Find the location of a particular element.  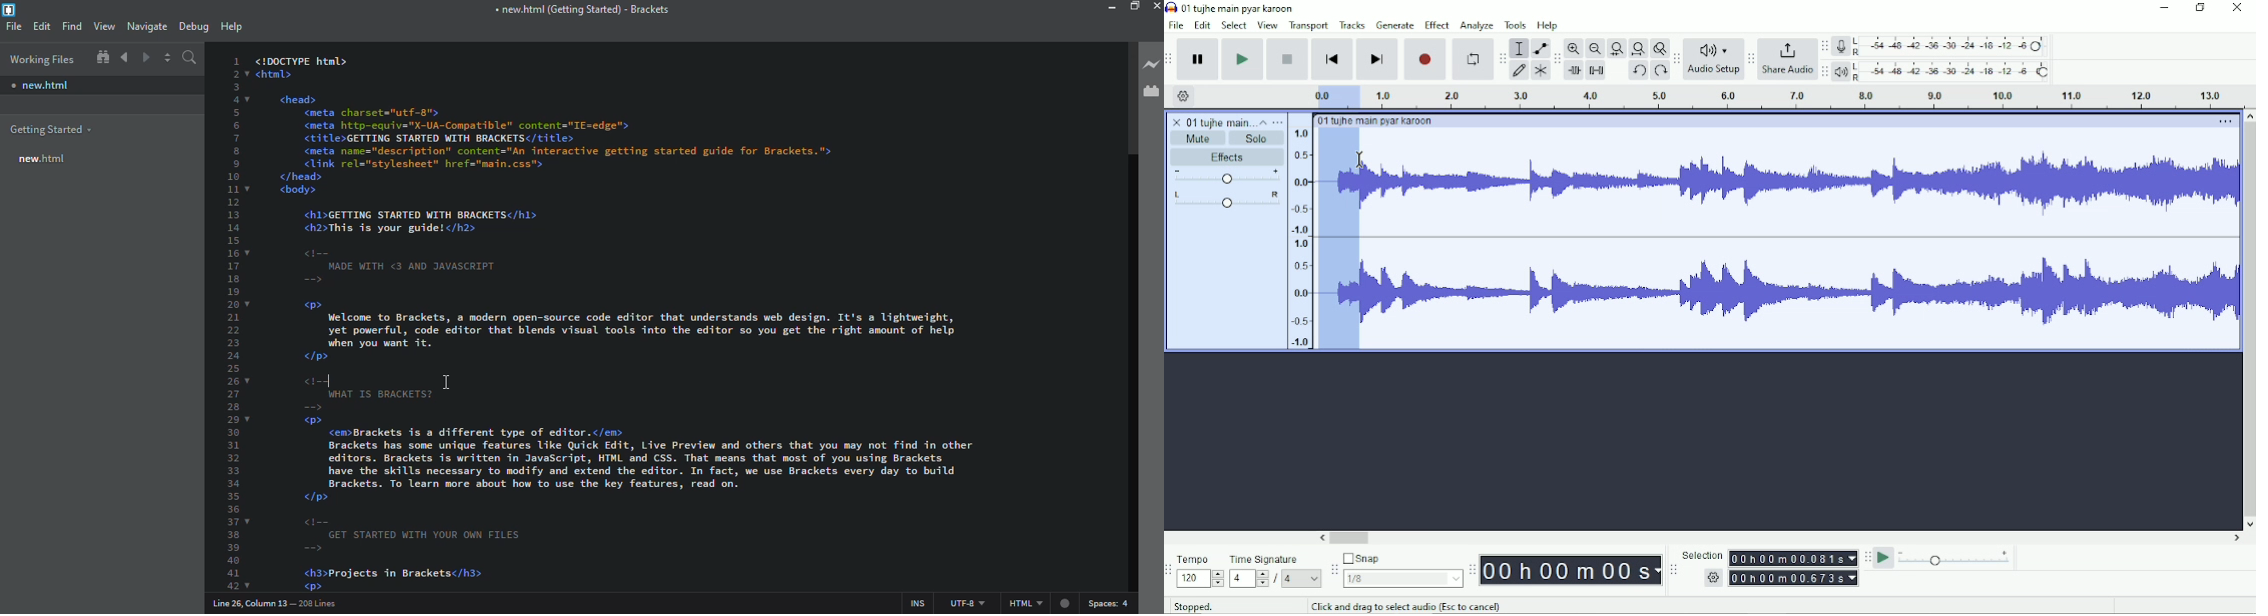

Setting Logo is located at coordinates (1712, 580).